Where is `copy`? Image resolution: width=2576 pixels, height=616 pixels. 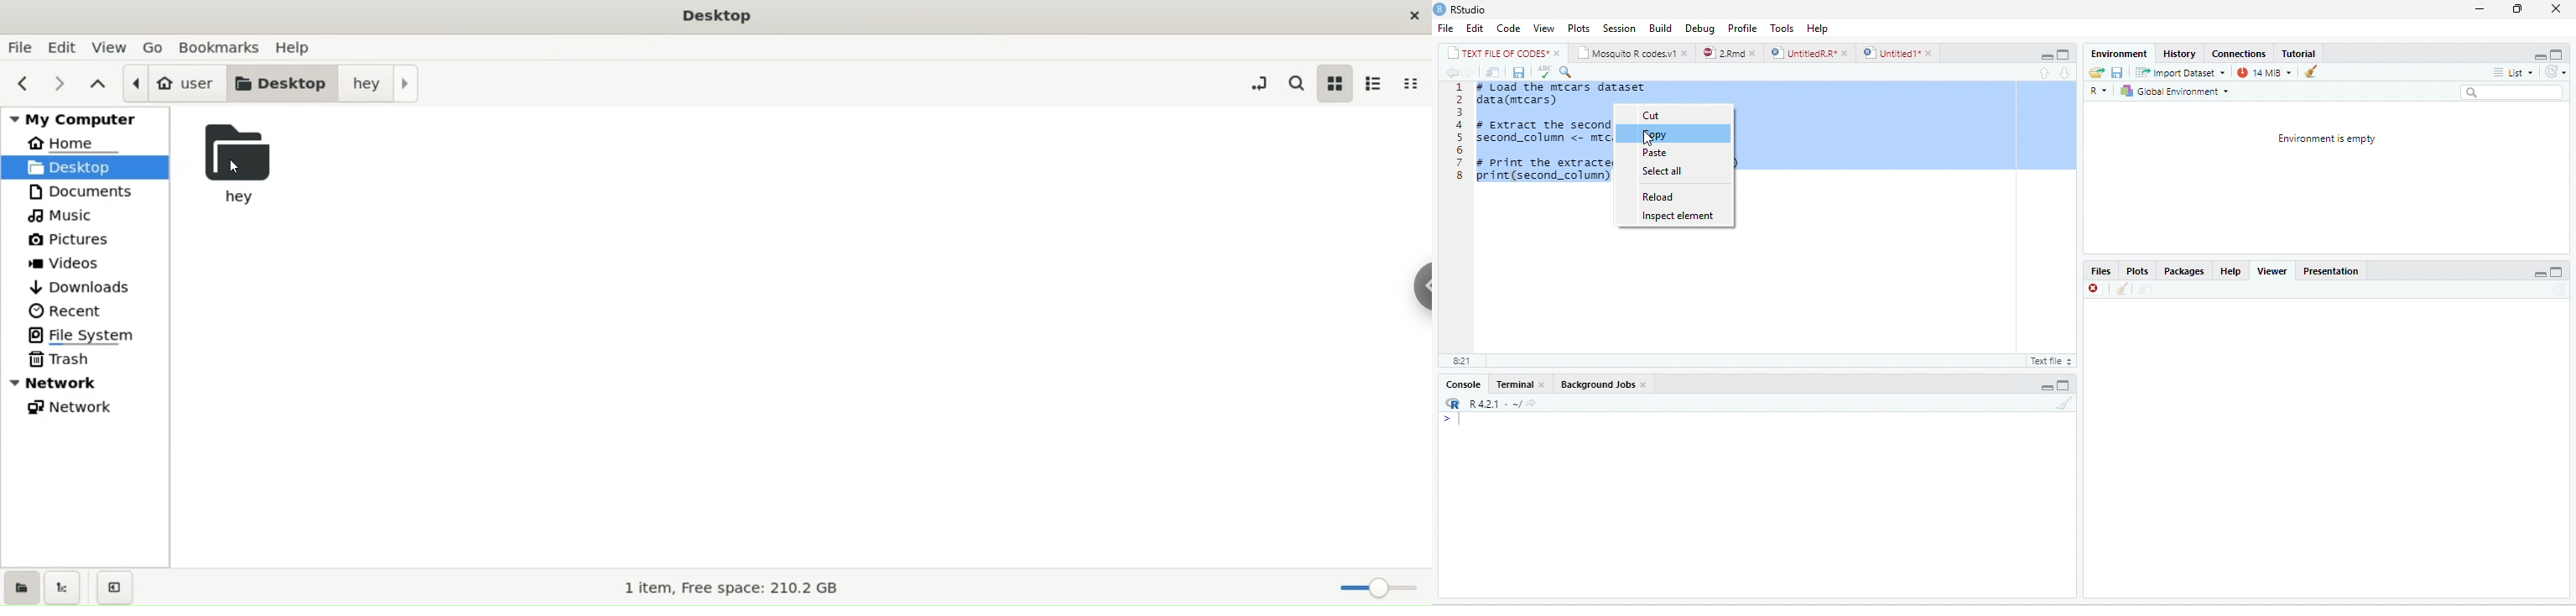
copy is located at coordinates (1656, 133).